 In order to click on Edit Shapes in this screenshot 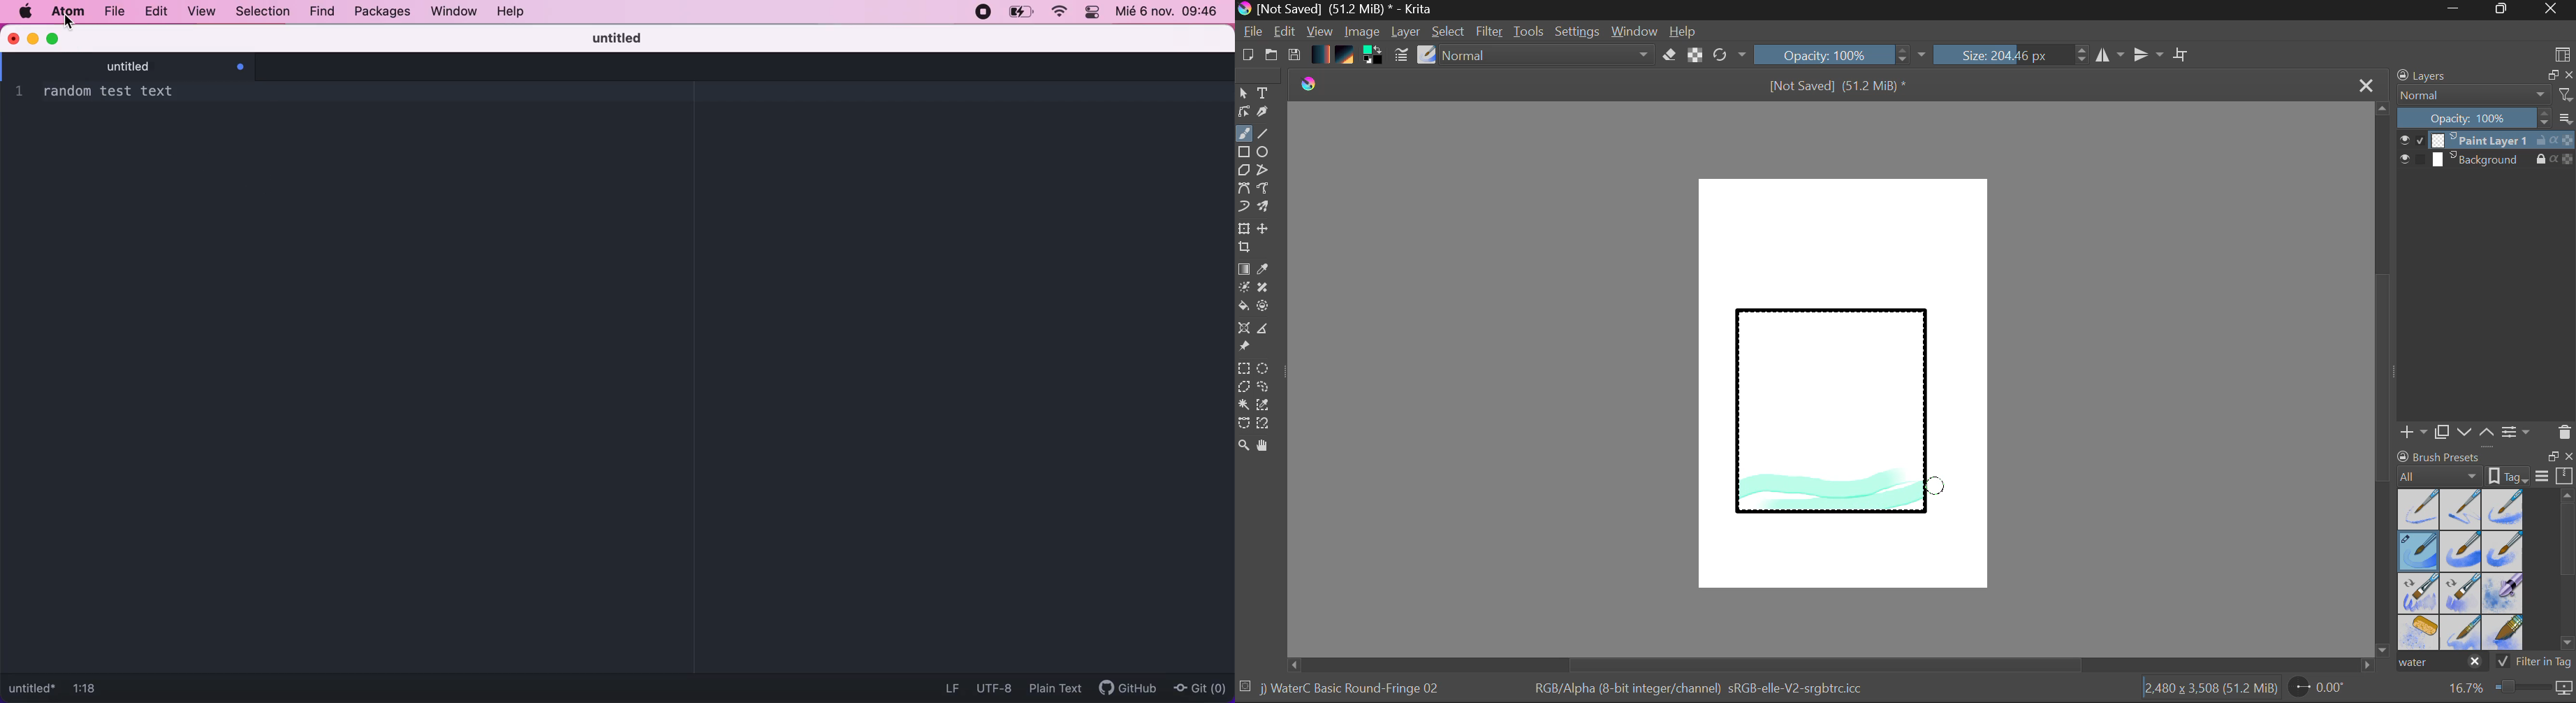, I will do `click(1243, 113)`.